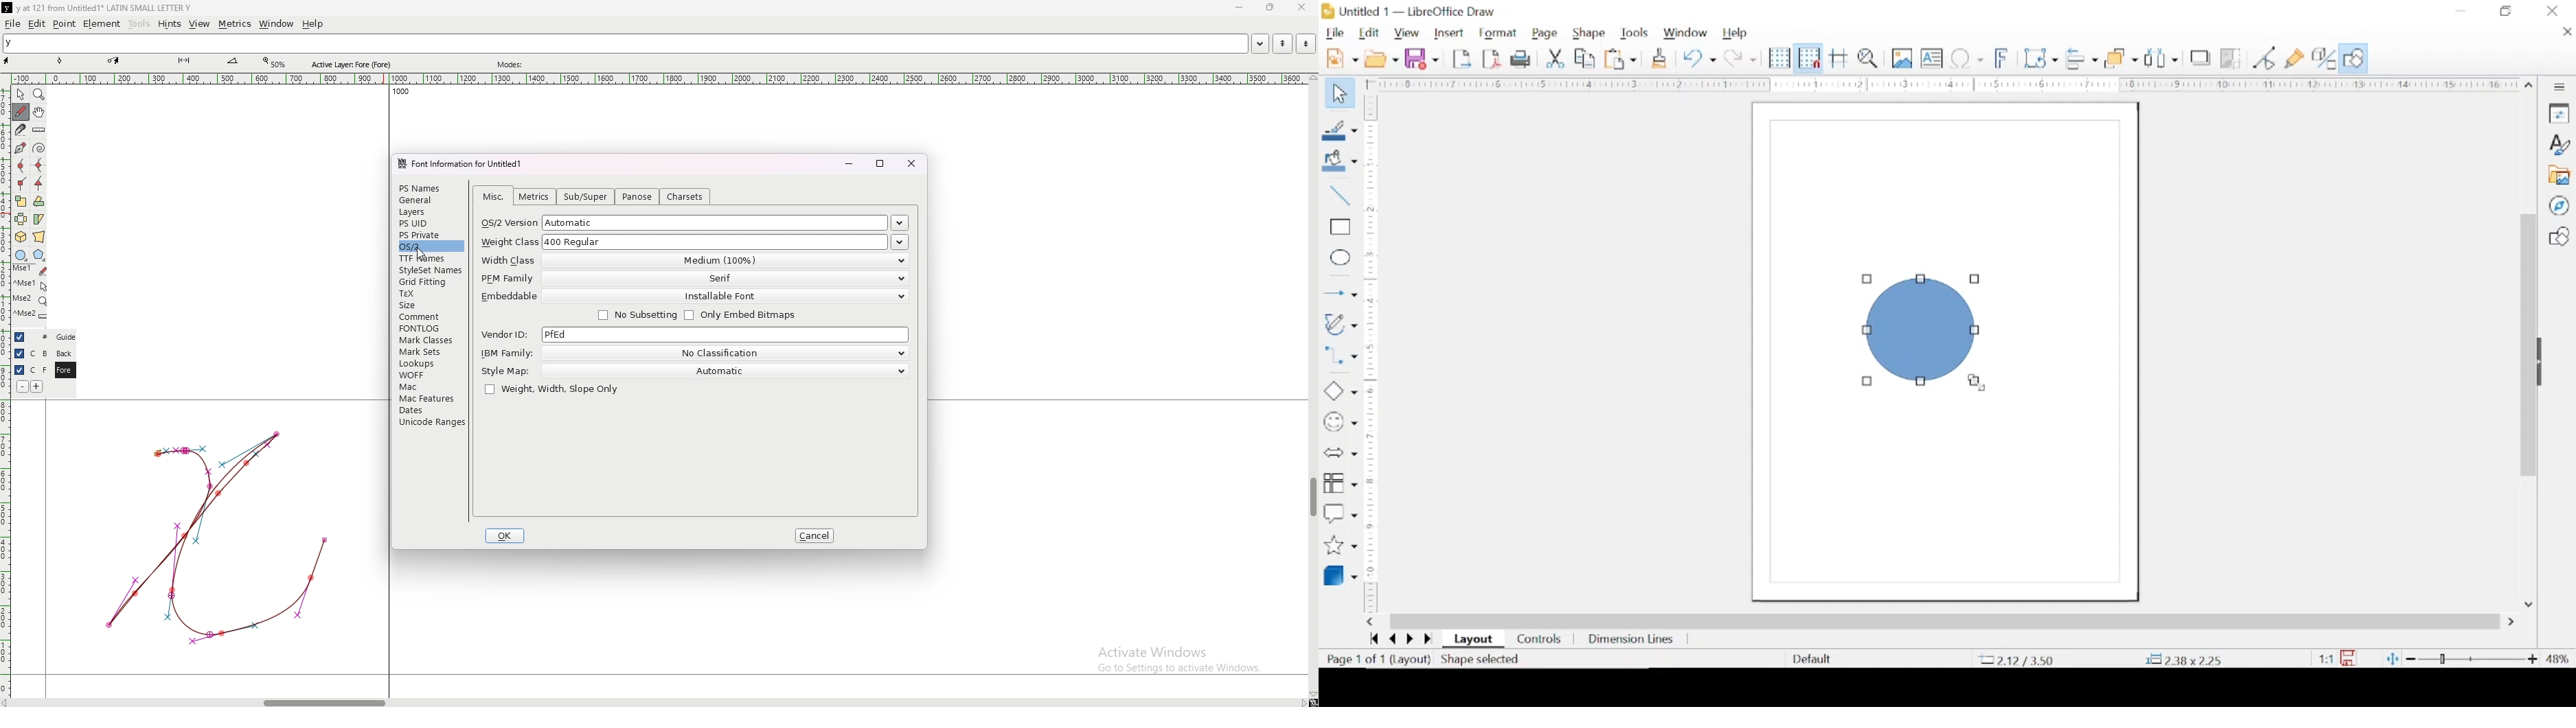 This screenshot has height=728, width=2576. Describe the element at coordinates (431, 398) in the screenshot. I see `mac features` at that location.